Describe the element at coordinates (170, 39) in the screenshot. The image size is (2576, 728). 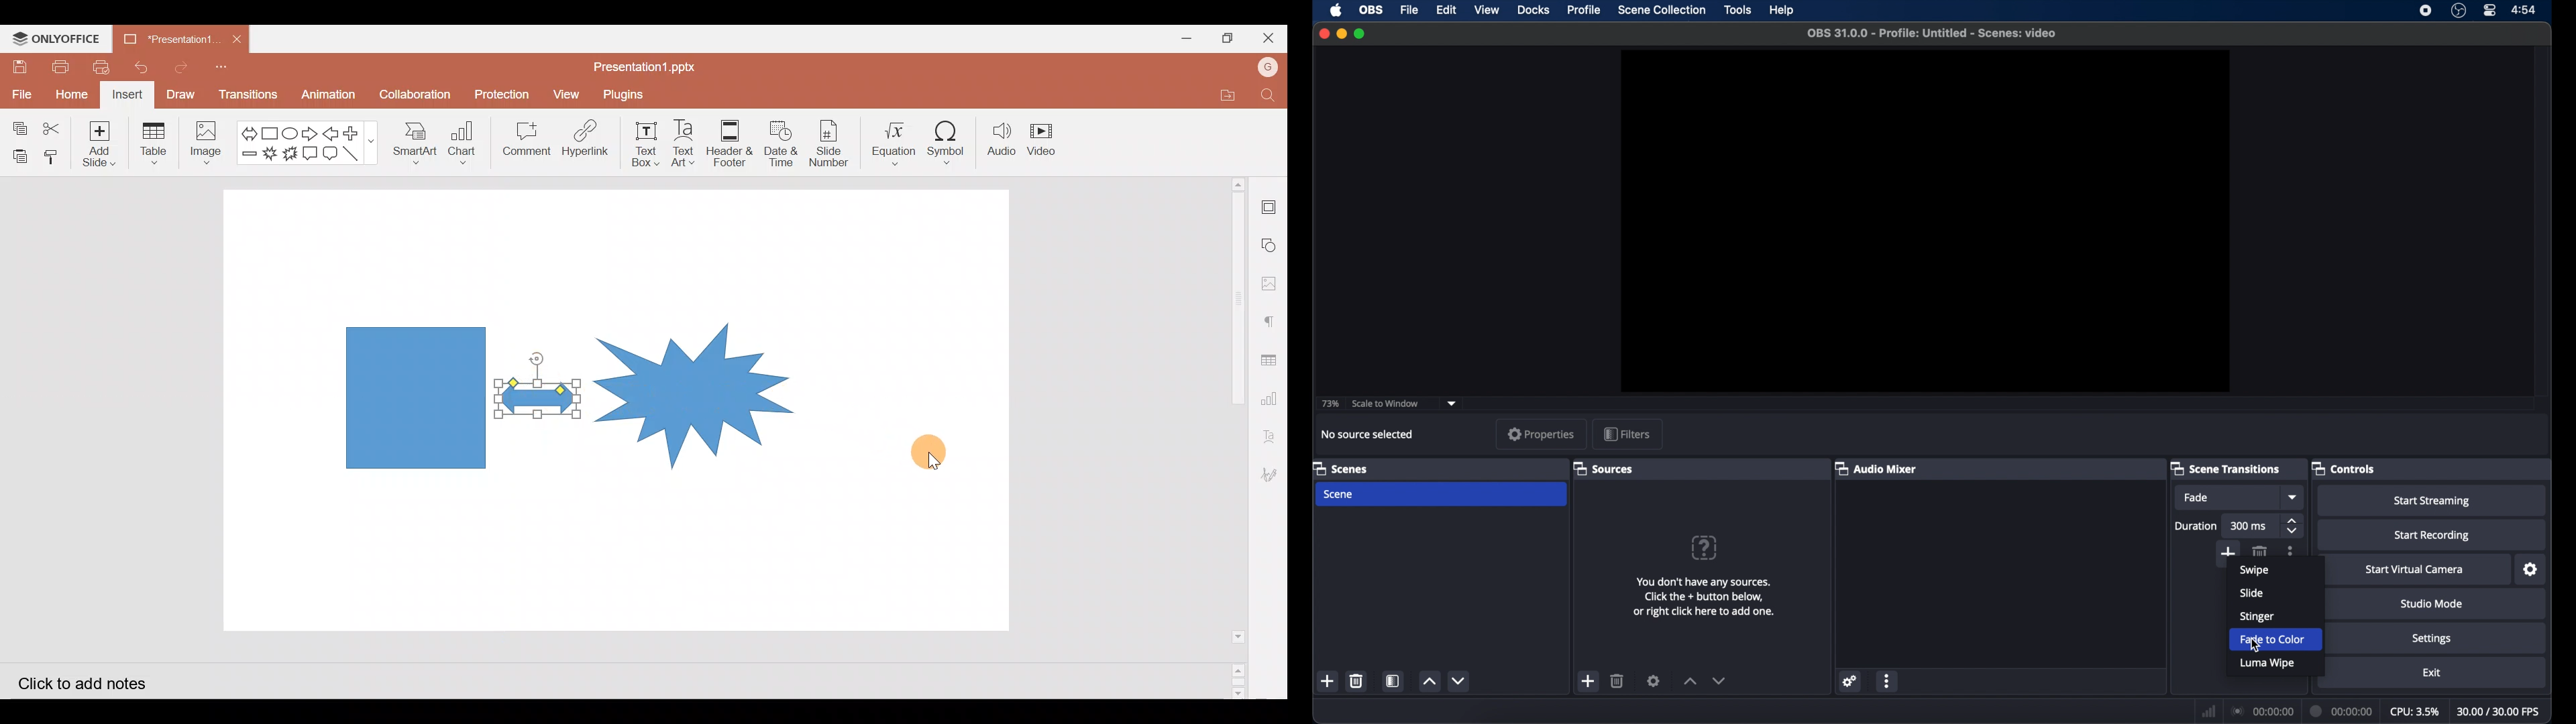
I see `Presentation1.` at that location.